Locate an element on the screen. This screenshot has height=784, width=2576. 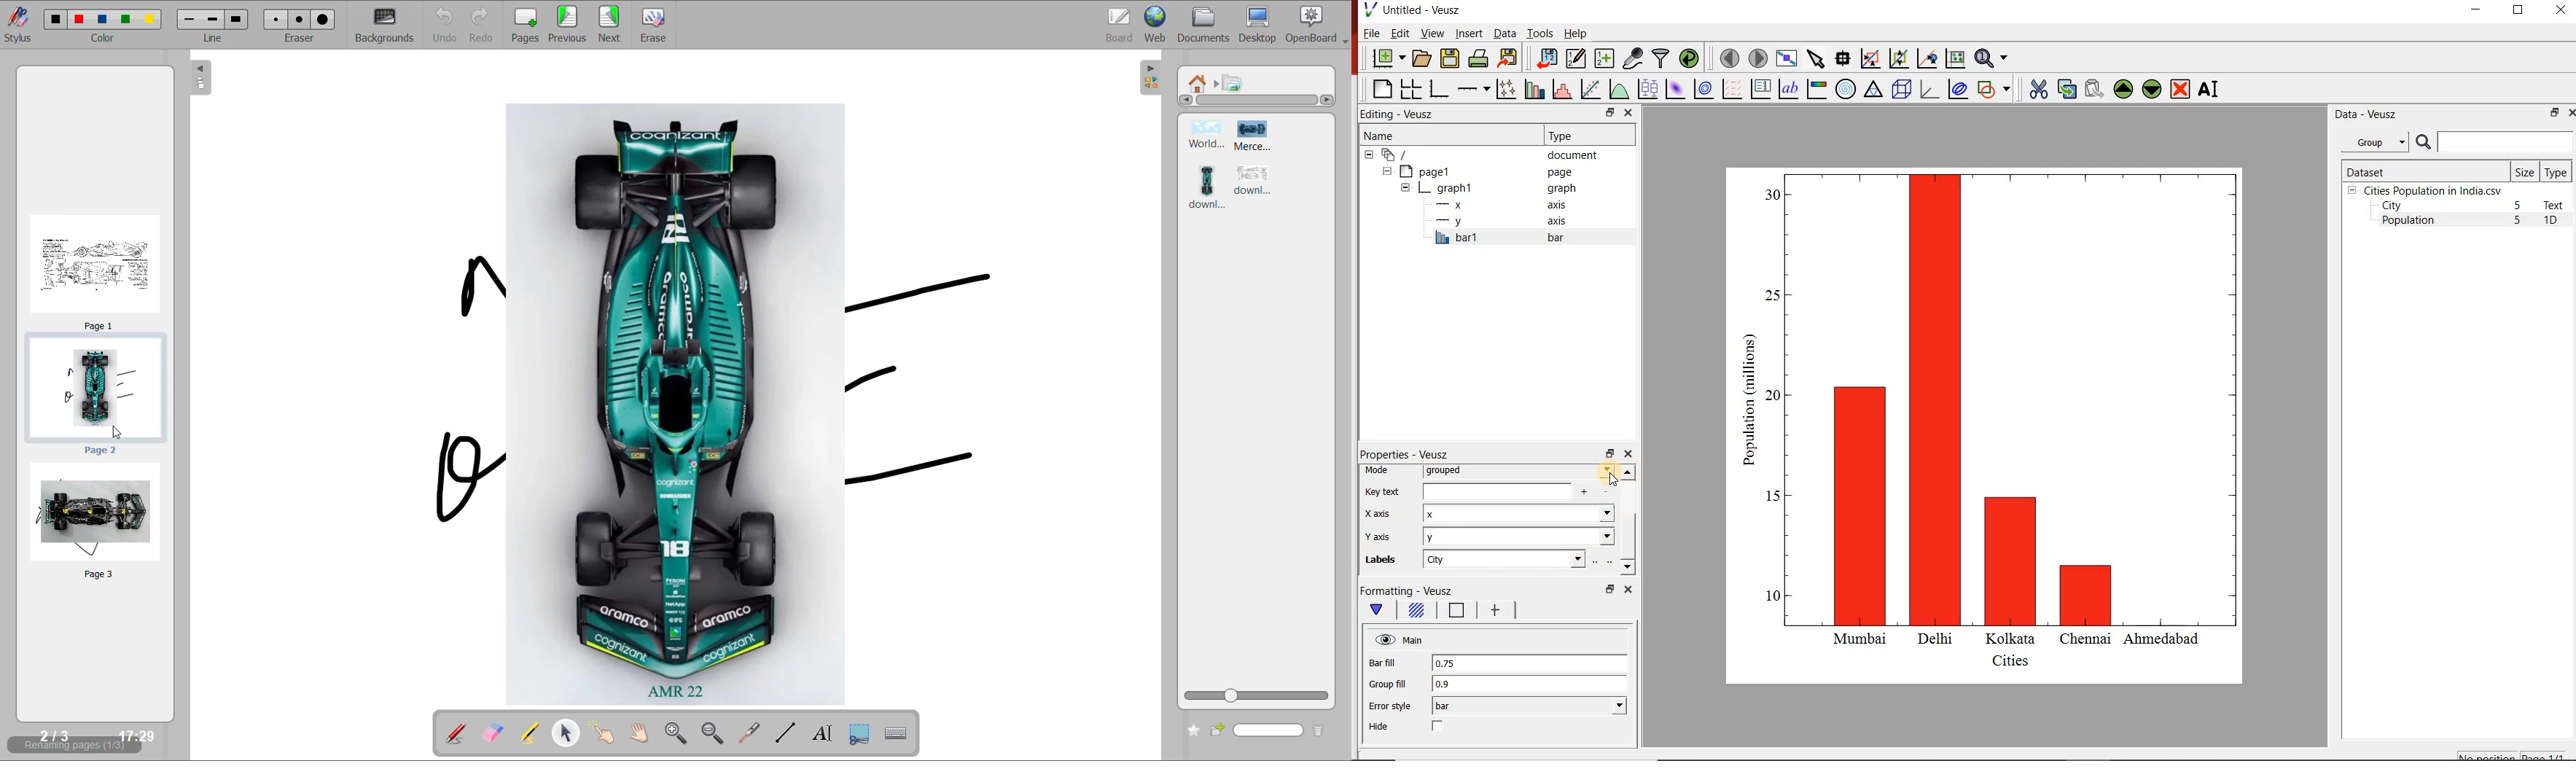
search dataset is located at coordinates (2495, 142).